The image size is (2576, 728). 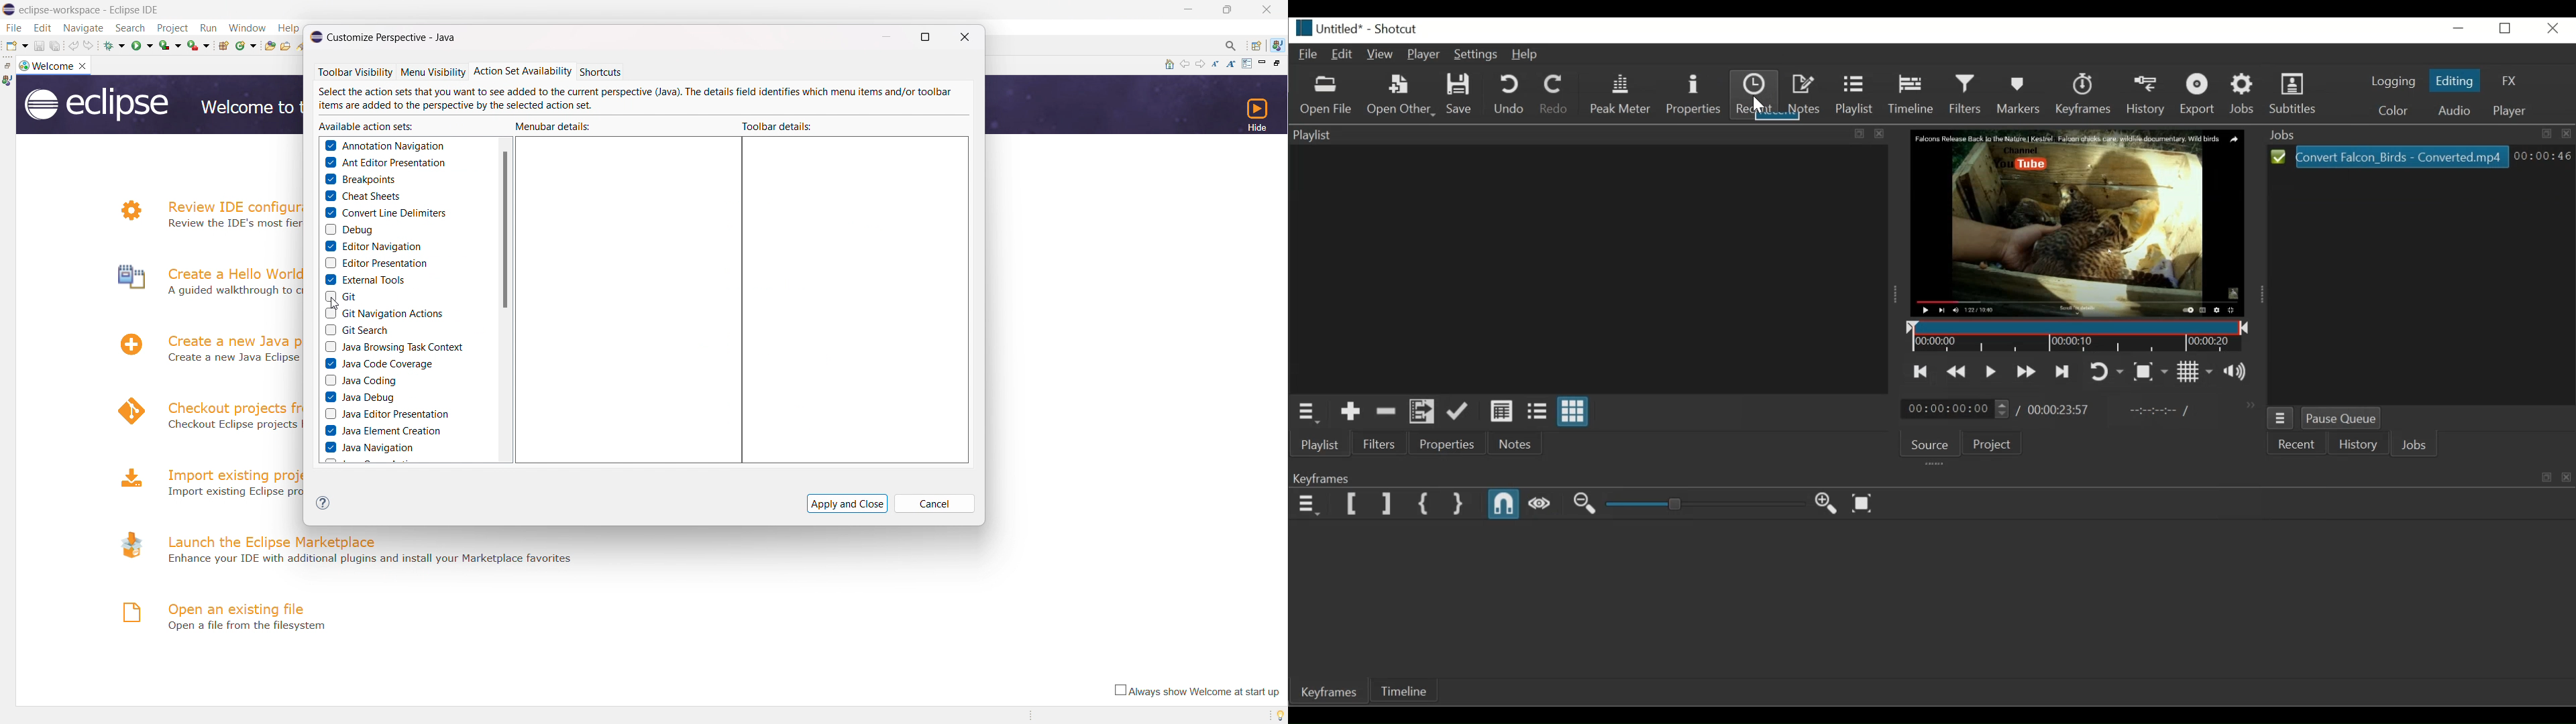 What do you see at coordinates (2061, 410) in the screenshot?
I see `Total duration` at bounding box center [2061, 410].